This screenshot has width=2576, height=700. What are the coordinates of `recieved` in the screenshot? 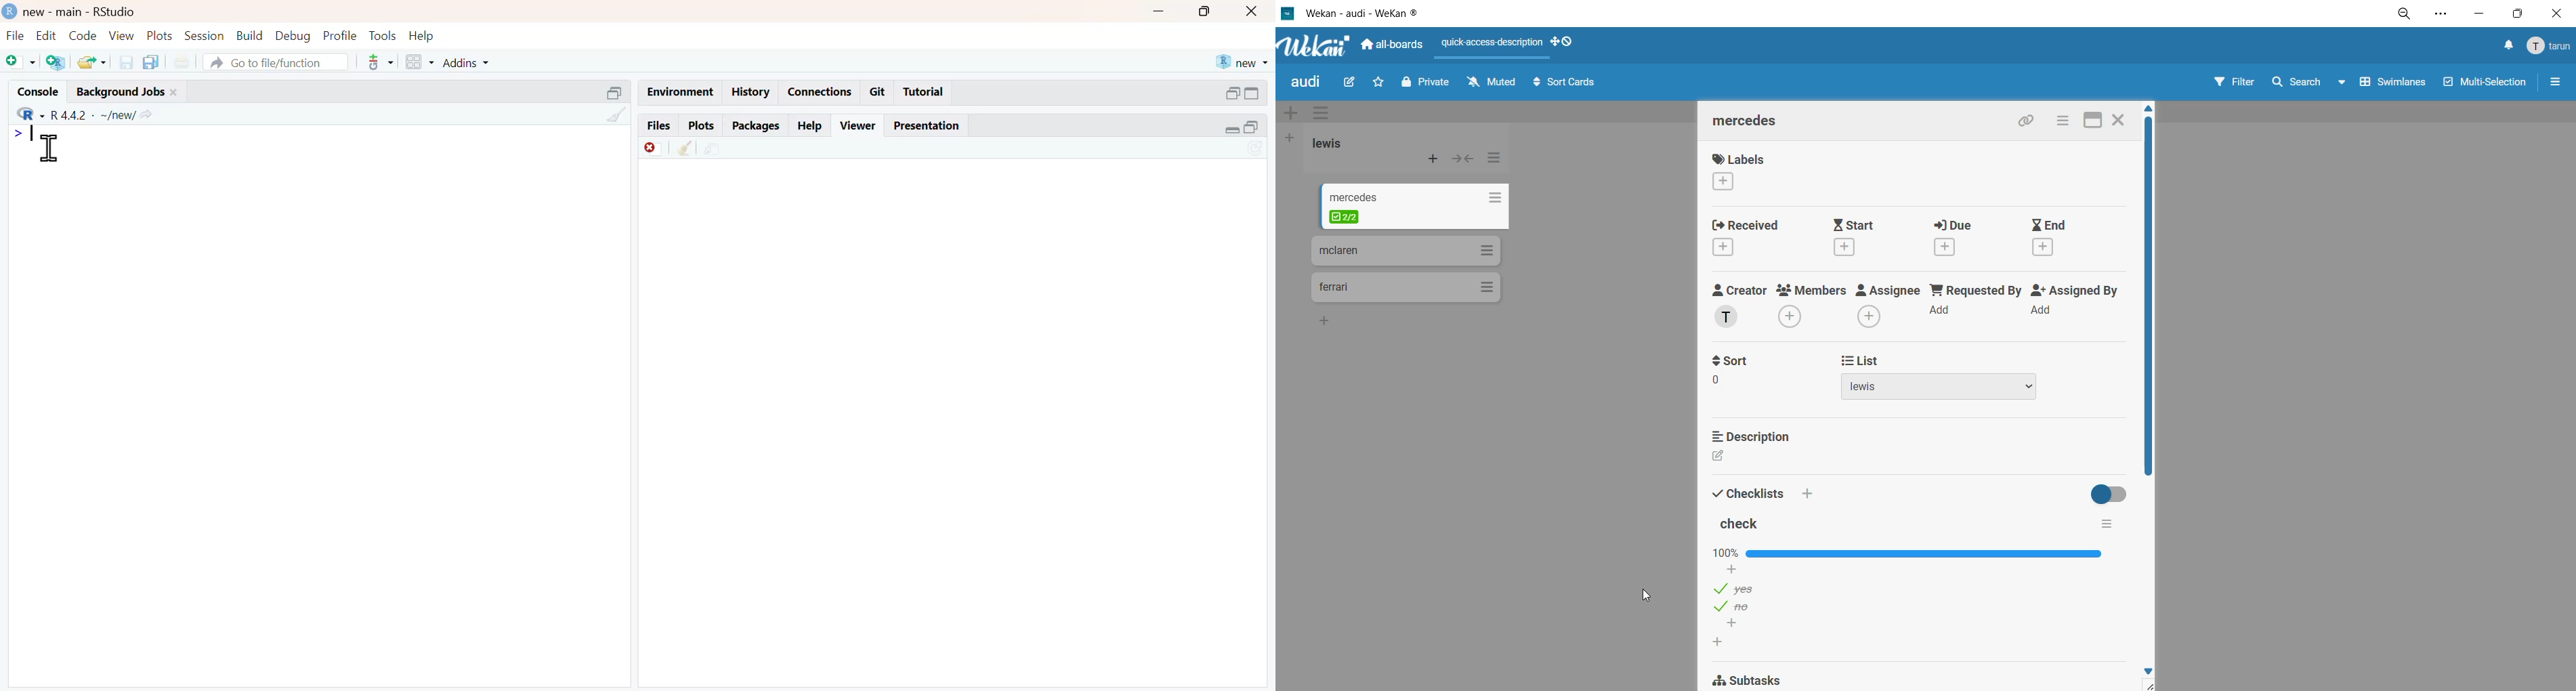 It's located at (1762, 238).